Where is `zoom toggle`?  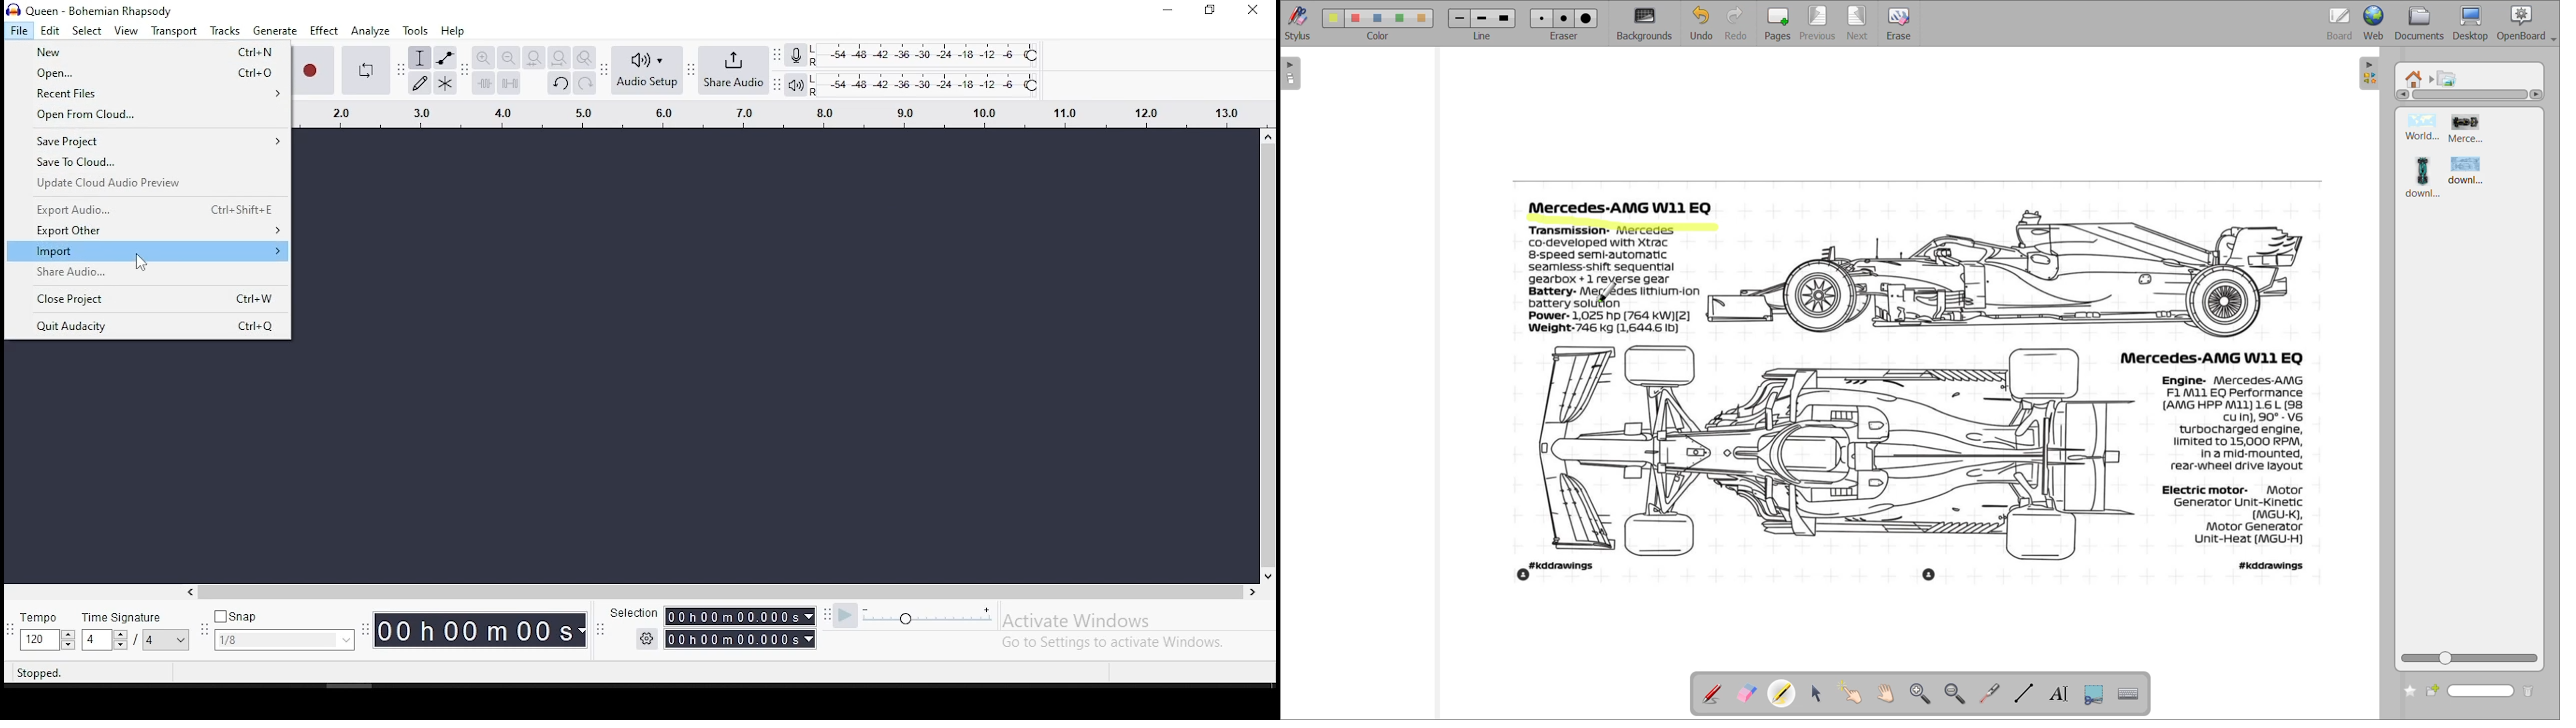
zoom toggle is located at coordinates (584, 58).